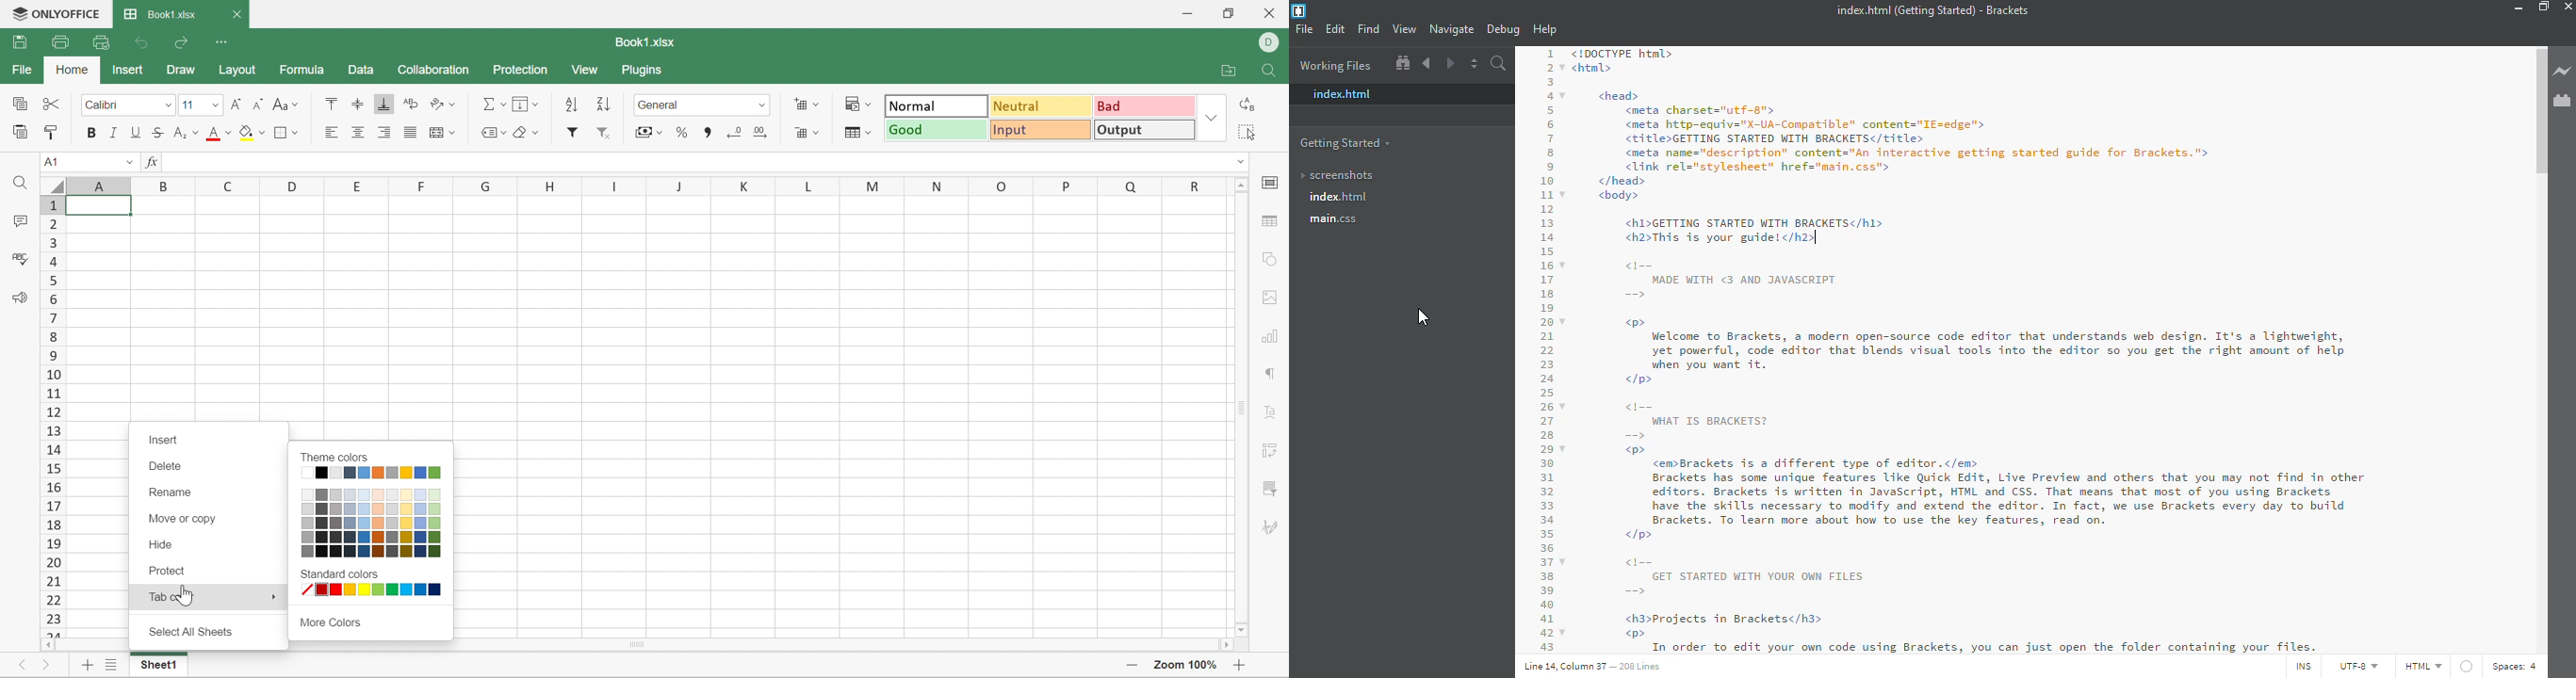  Describe the element at coordinates (332, 455) in the screenshot. I see `Theme colors` at that location.